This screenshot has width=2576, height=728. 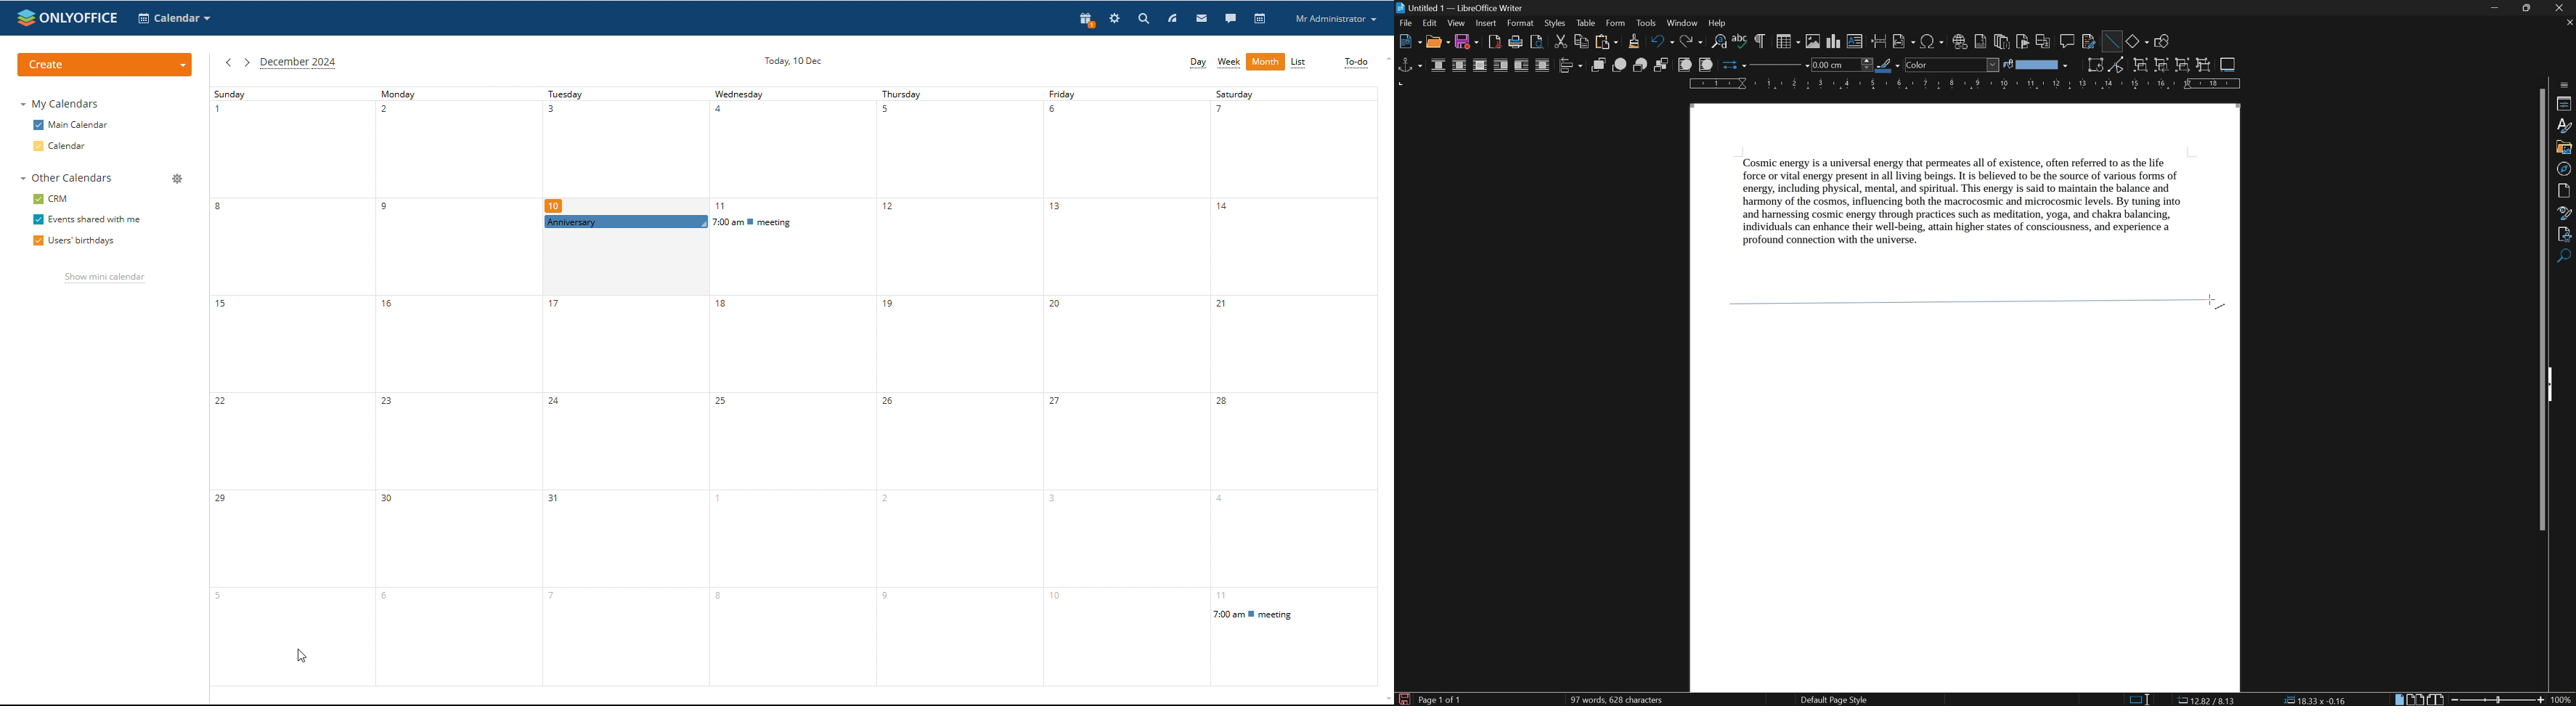 What do you see at coordinates (1468, 42) in the screenshot?
I see `save` at bounding box center [1468, 42].